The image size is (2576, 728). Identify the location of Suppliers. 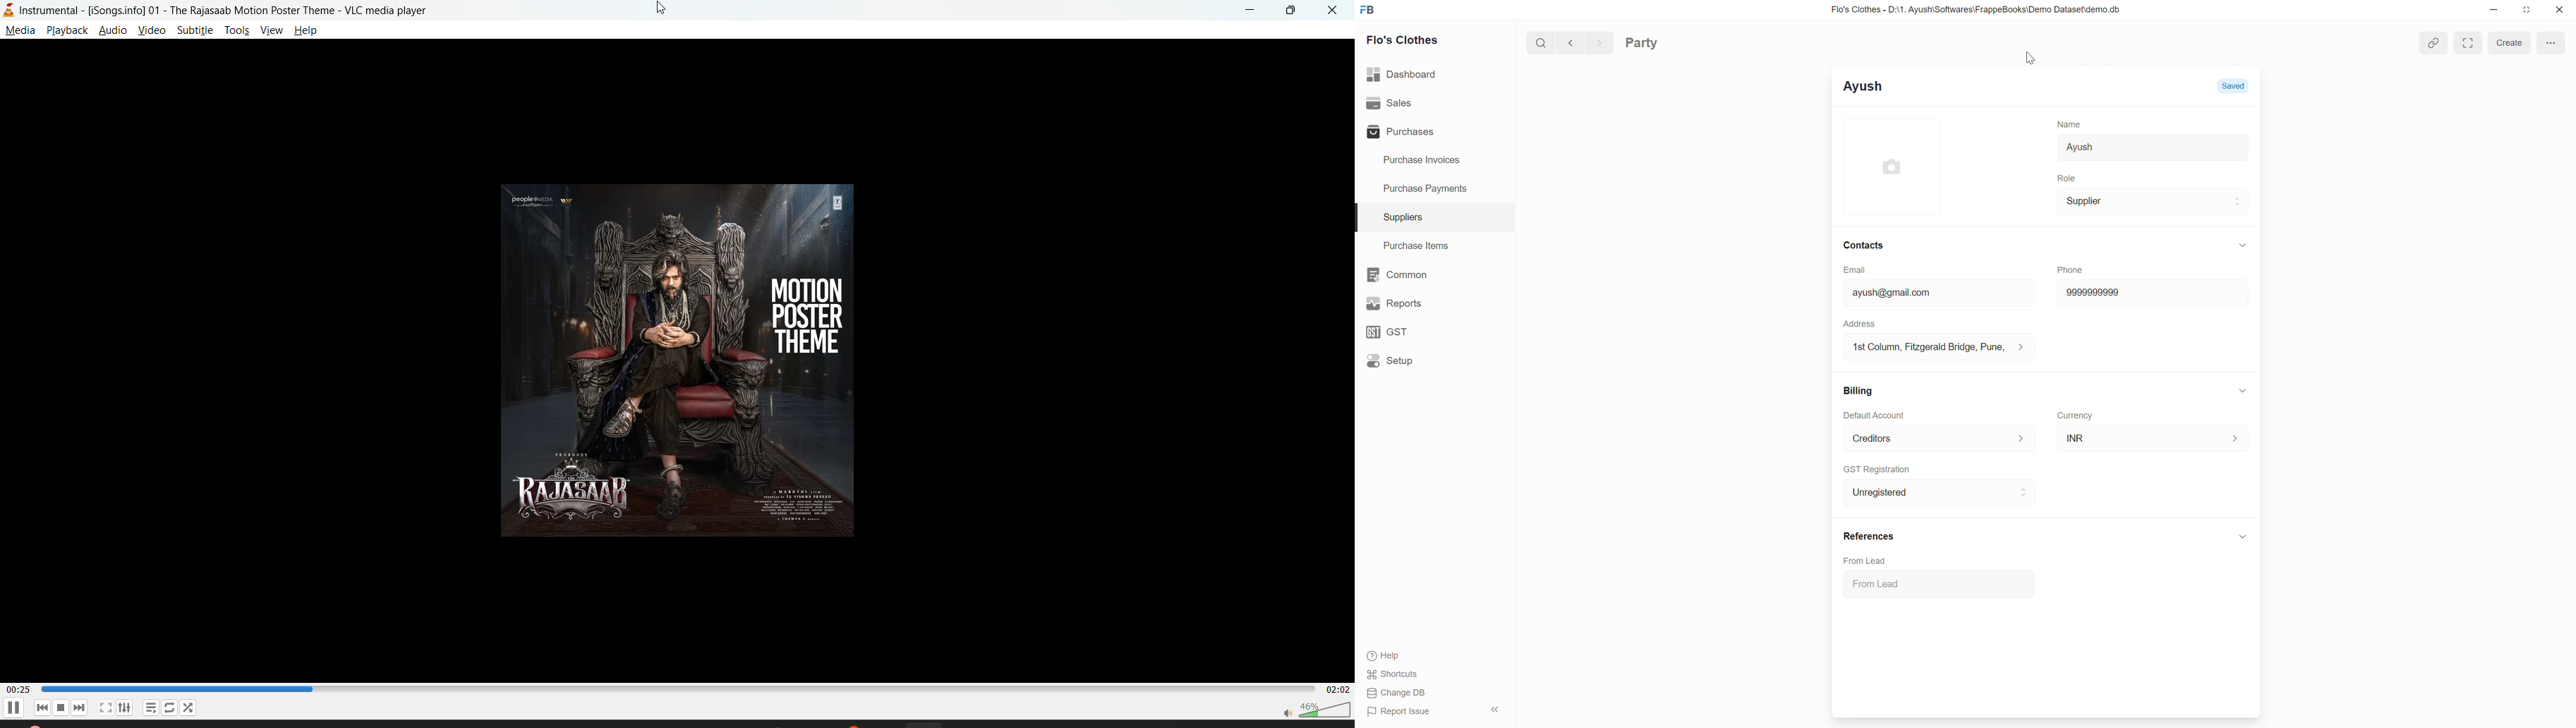
(1434, 218).